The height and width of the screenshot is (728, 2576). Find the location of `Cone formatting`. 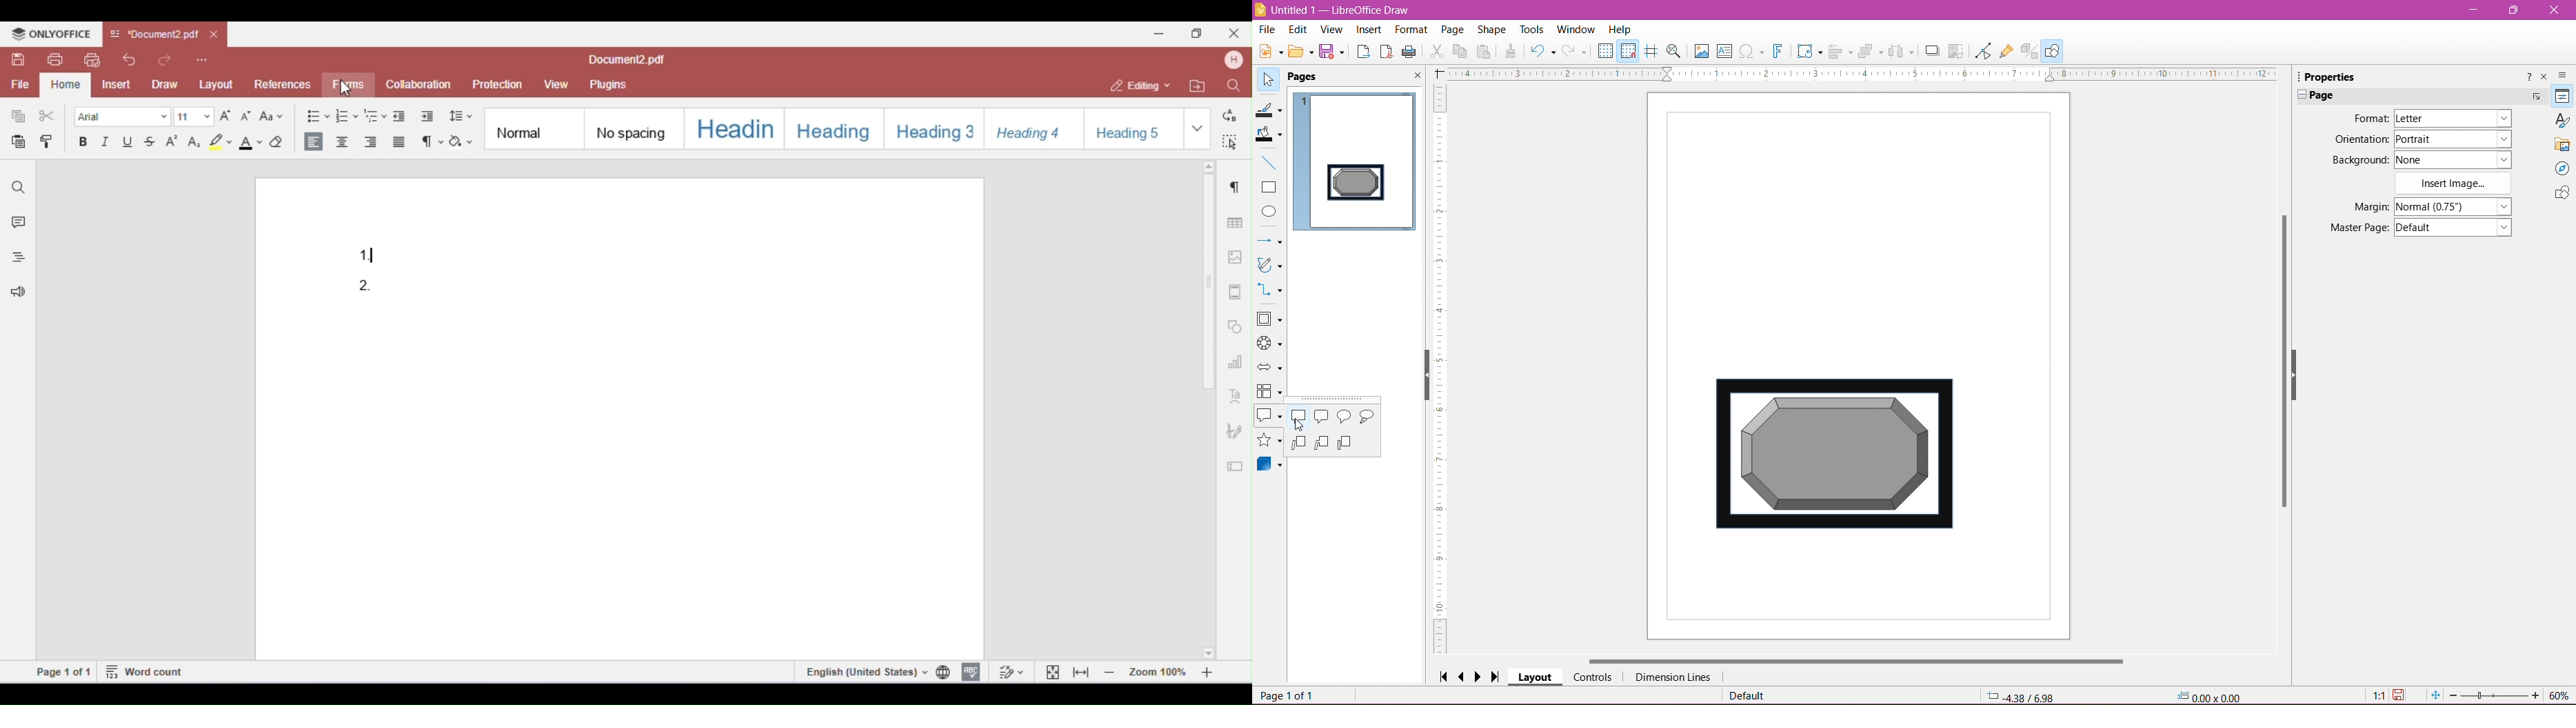

Cone formatting is located at coordinates (1511, 52).